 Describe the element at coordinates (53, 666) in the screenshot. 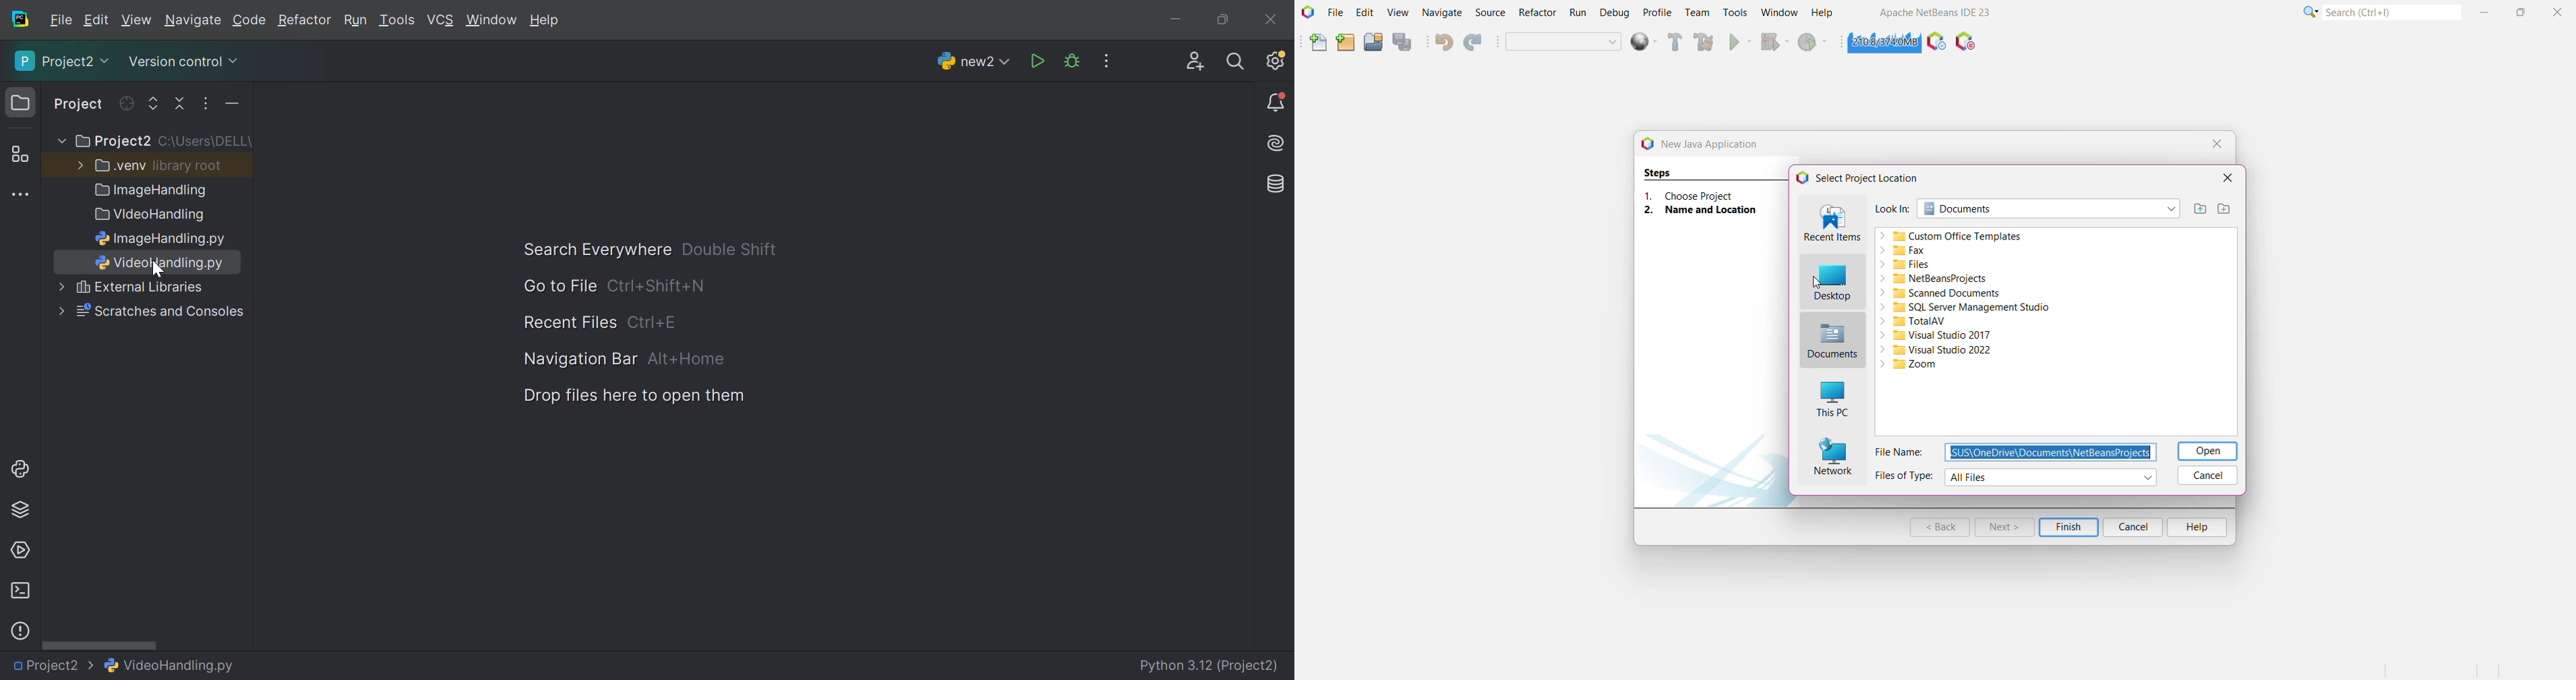

I see `Project2` at that location.